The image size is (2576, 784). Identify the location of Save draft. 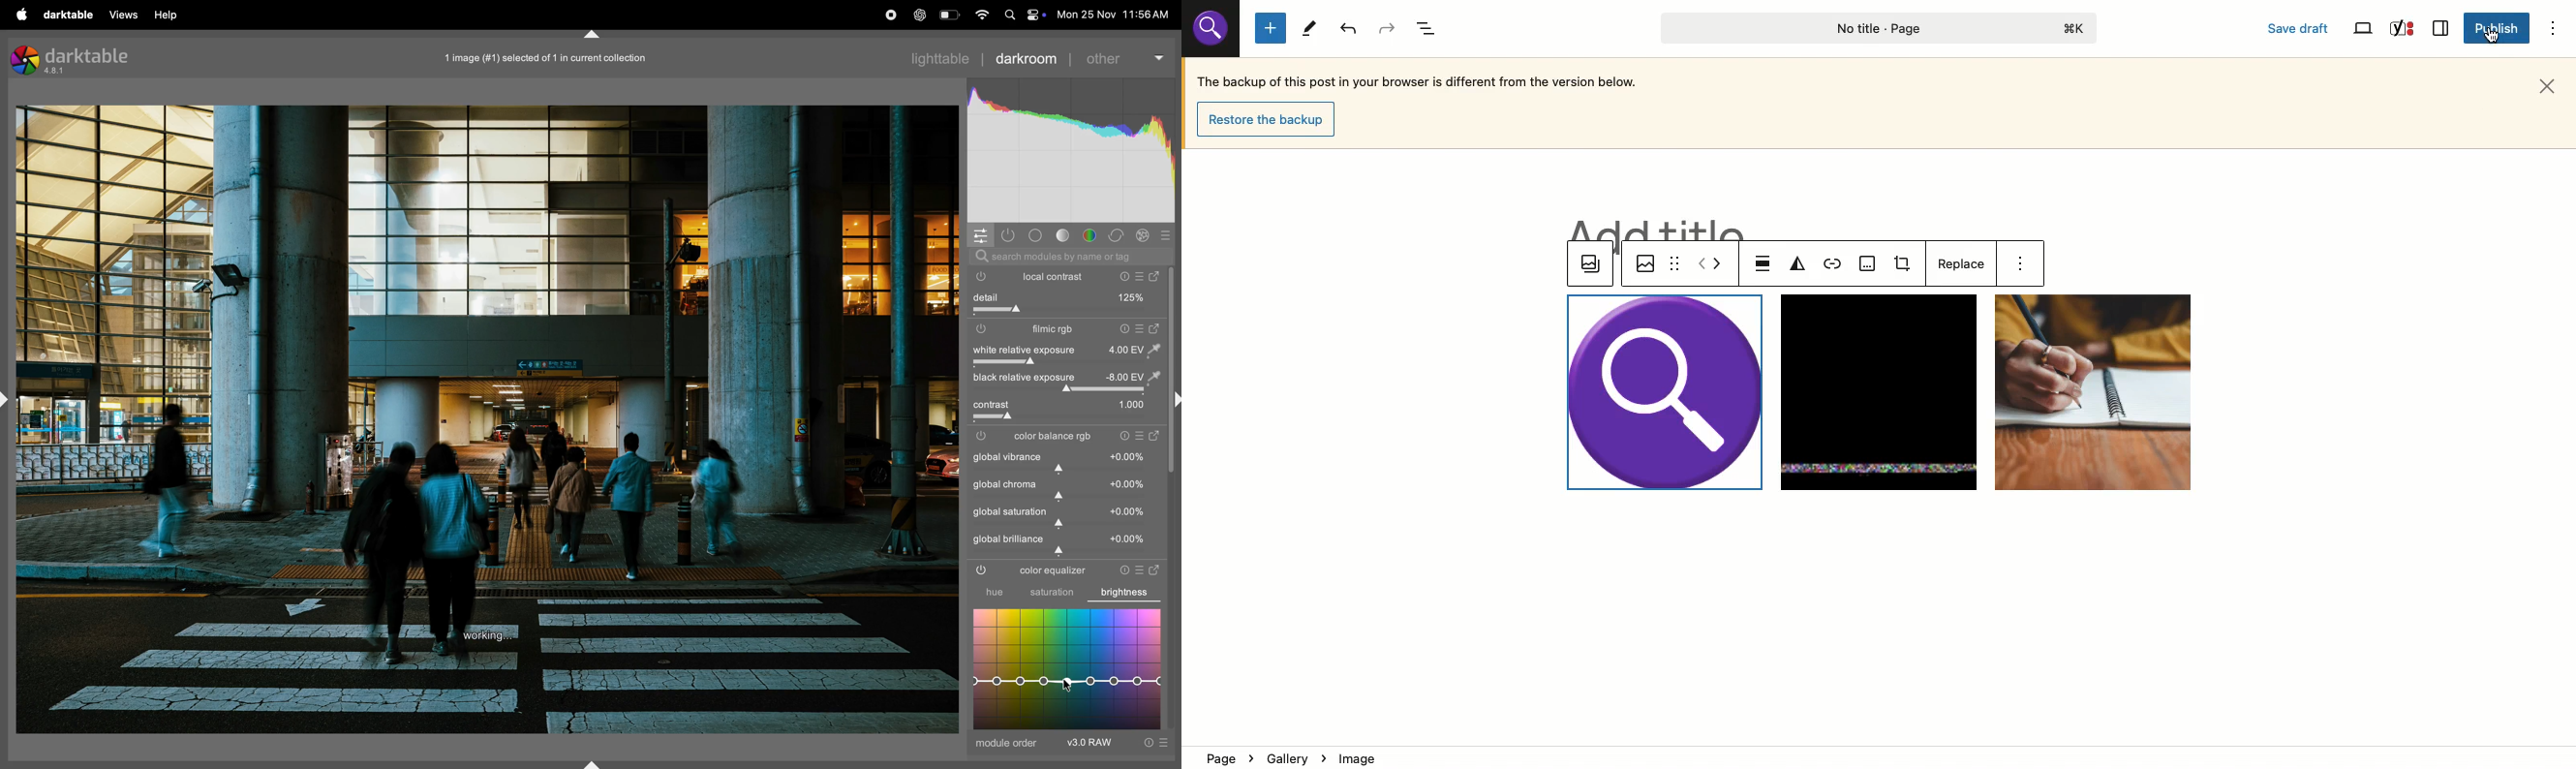
(2301, 30).